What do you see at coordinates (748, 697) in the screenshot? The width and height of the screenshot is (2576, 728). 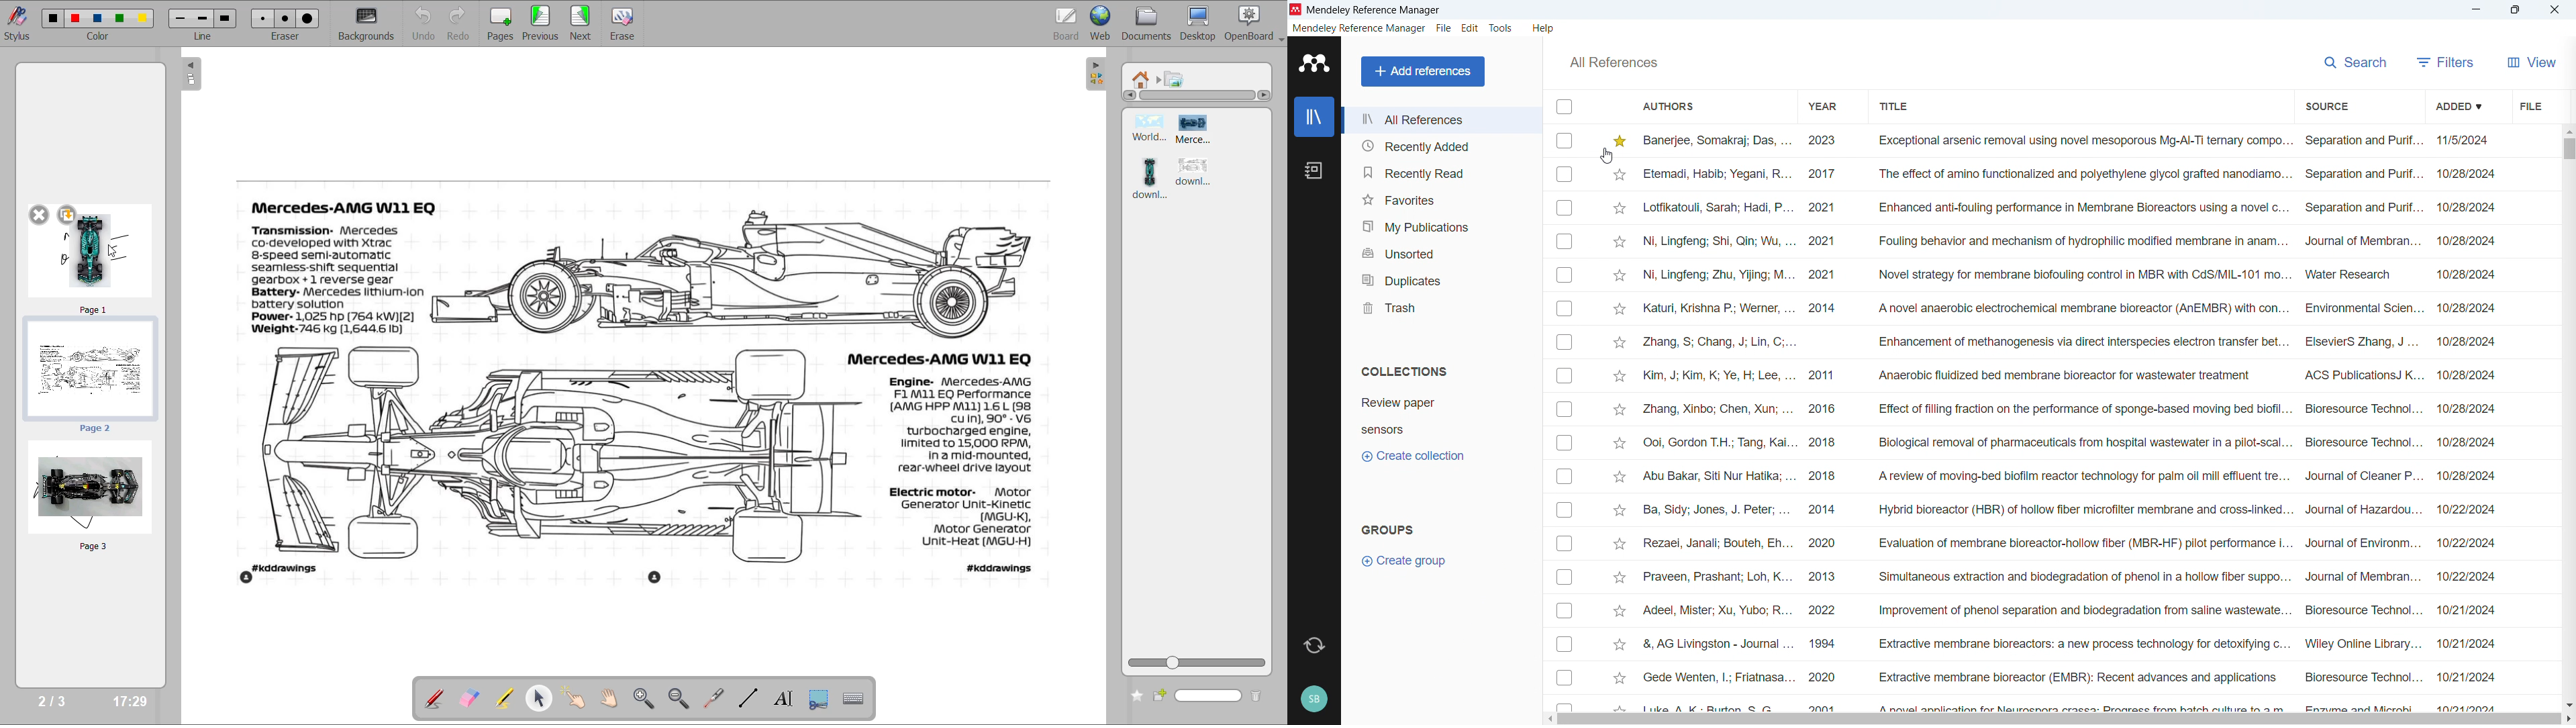 I see `draw lines` at bounding box center [748, 697].